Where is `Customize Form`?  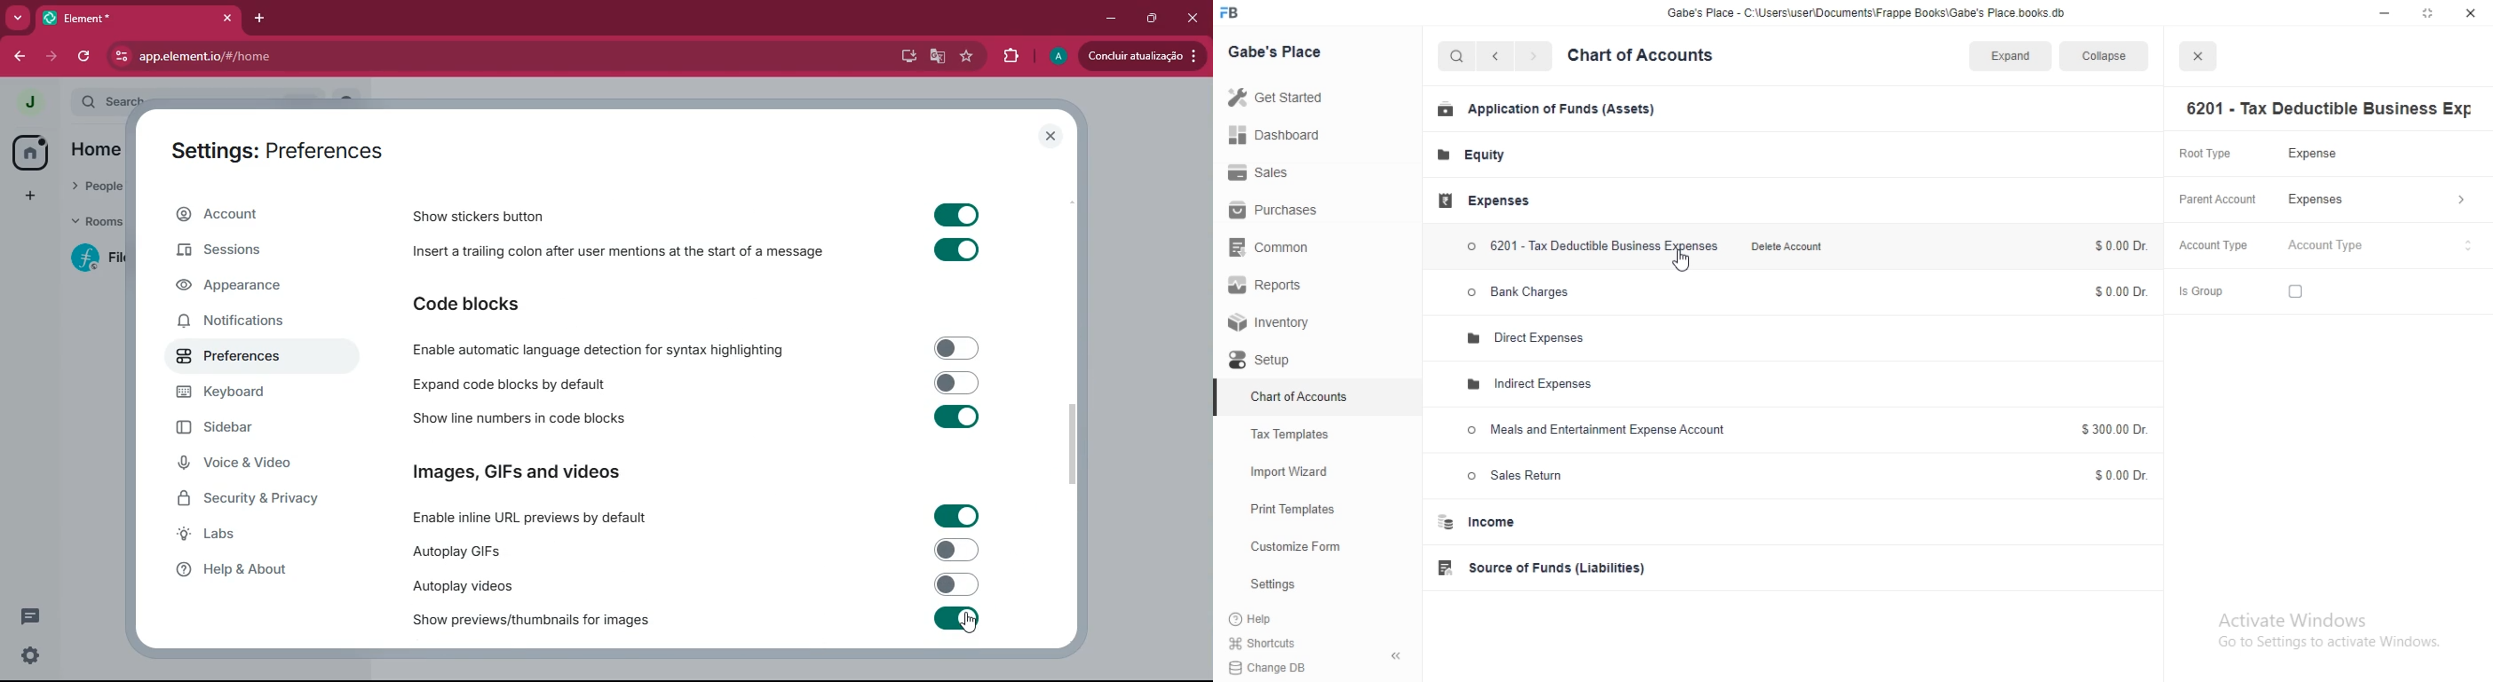 Customize Form is located at coordinates (1297, 545).